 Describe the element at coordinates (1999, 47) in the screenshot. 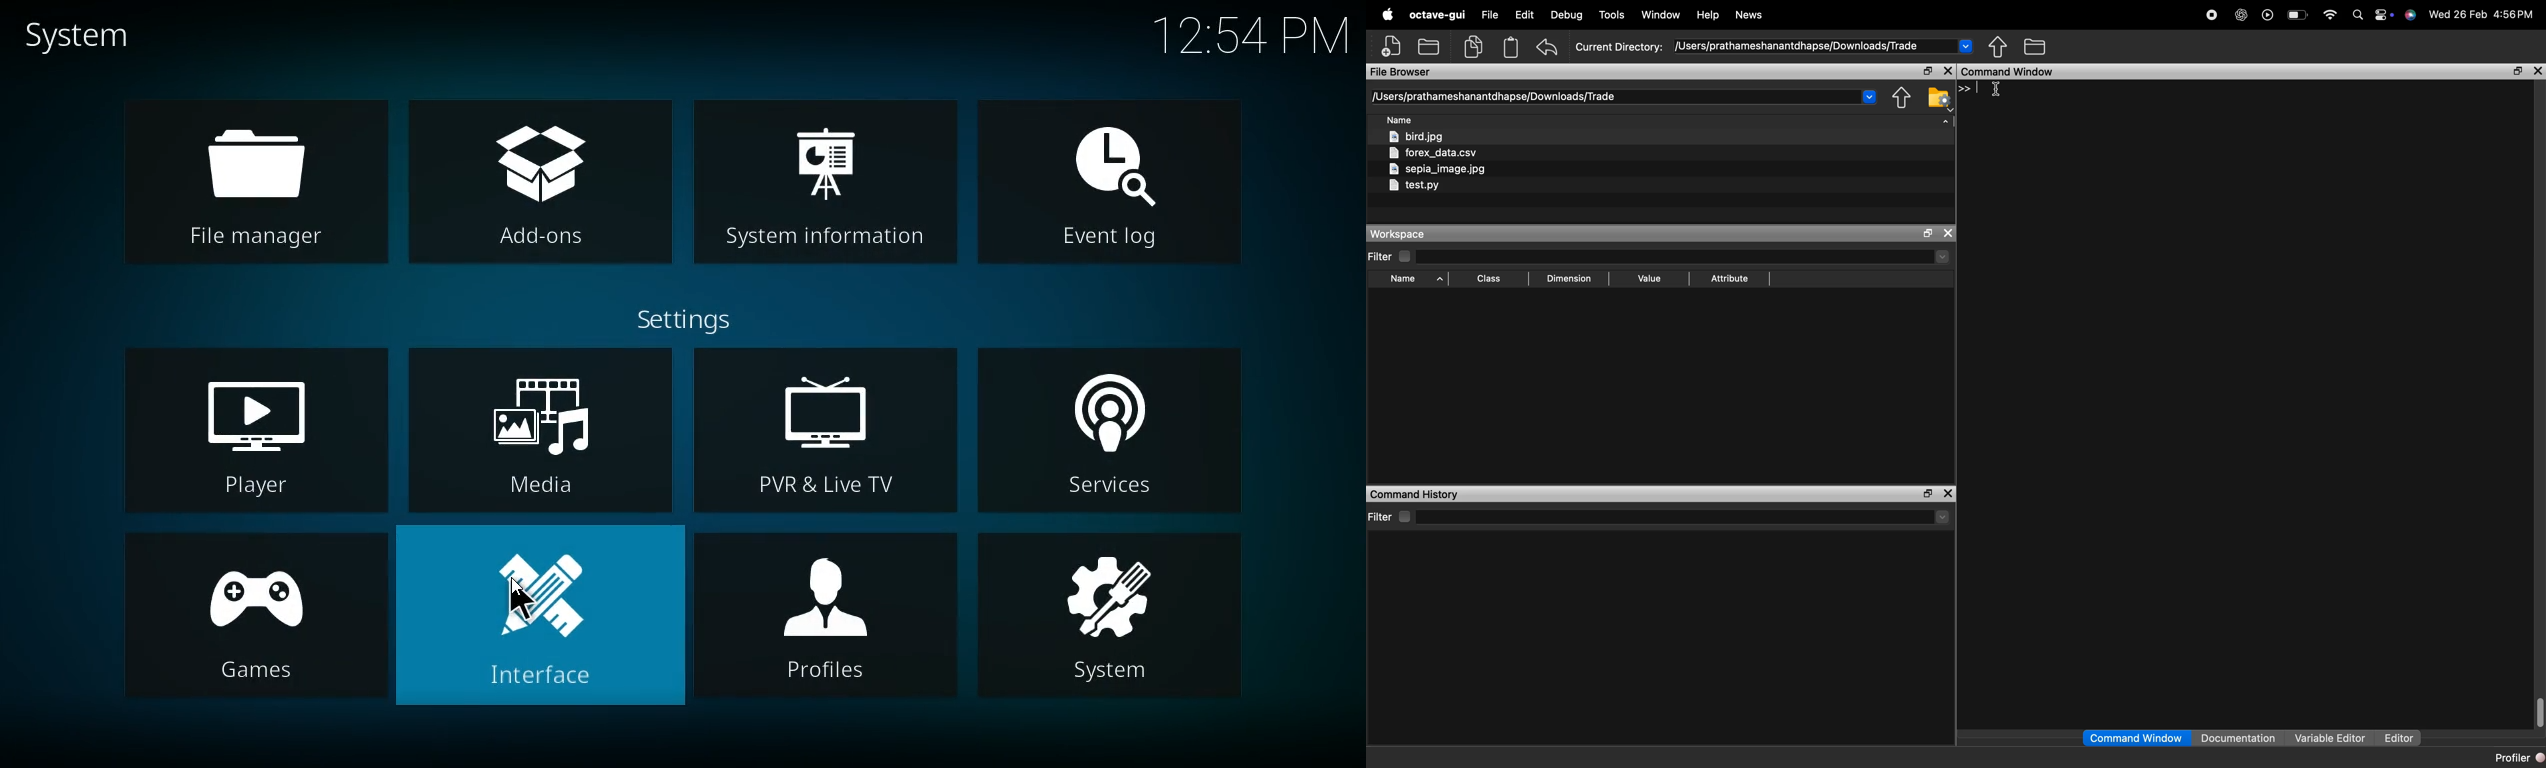

I see `share` at that location.